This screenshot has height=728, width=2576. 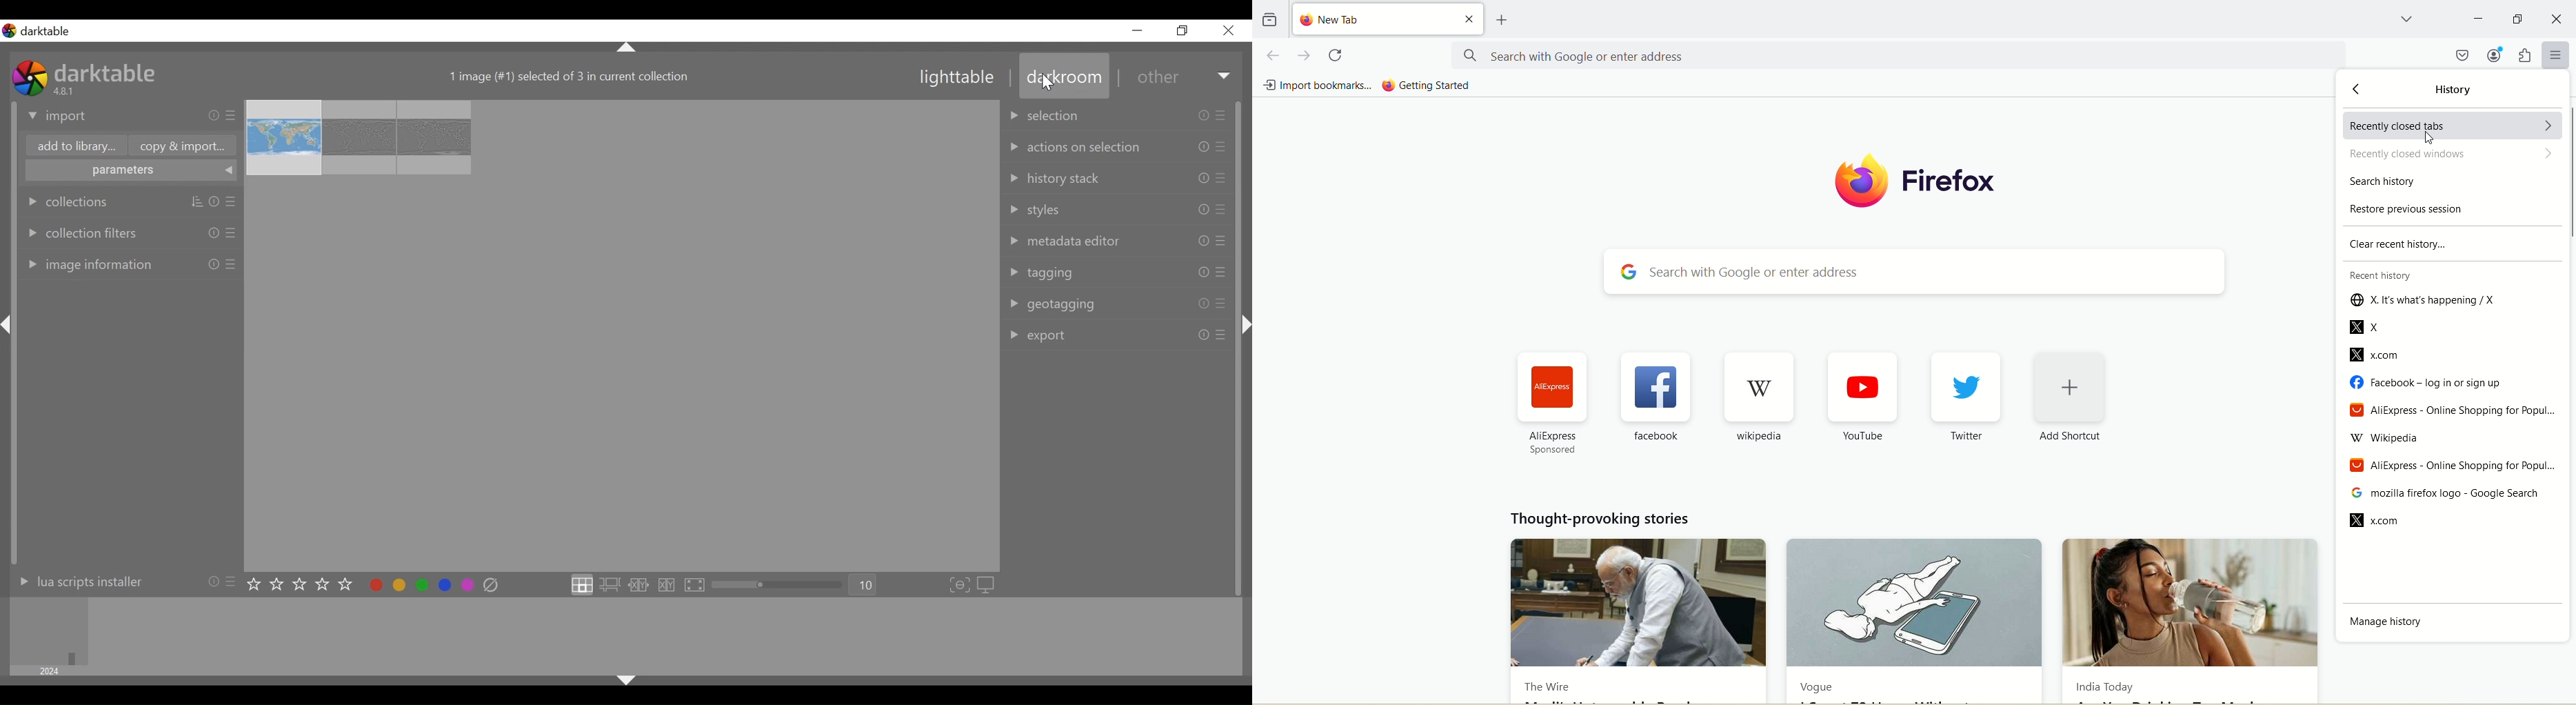 I want to click on click to enter culling layout in fixed mode, so click(x=639, y=586).